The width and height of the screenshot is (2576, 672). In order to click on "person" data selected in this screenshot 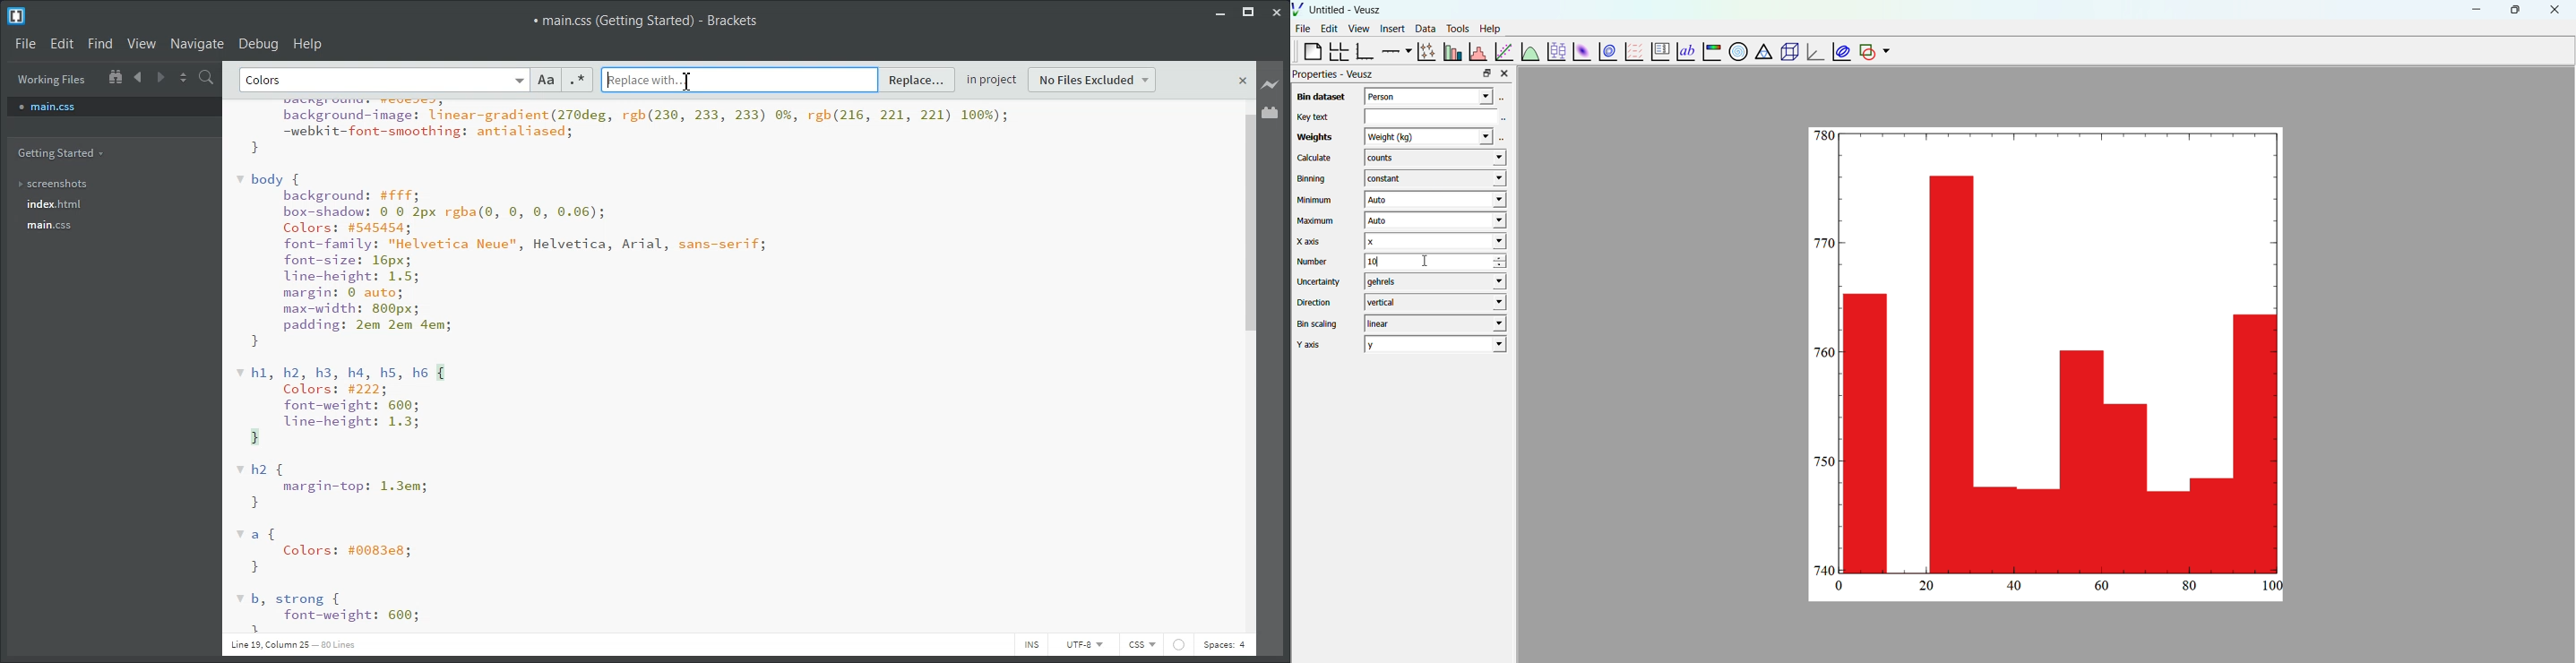, I will do `click(1438, 95)`.